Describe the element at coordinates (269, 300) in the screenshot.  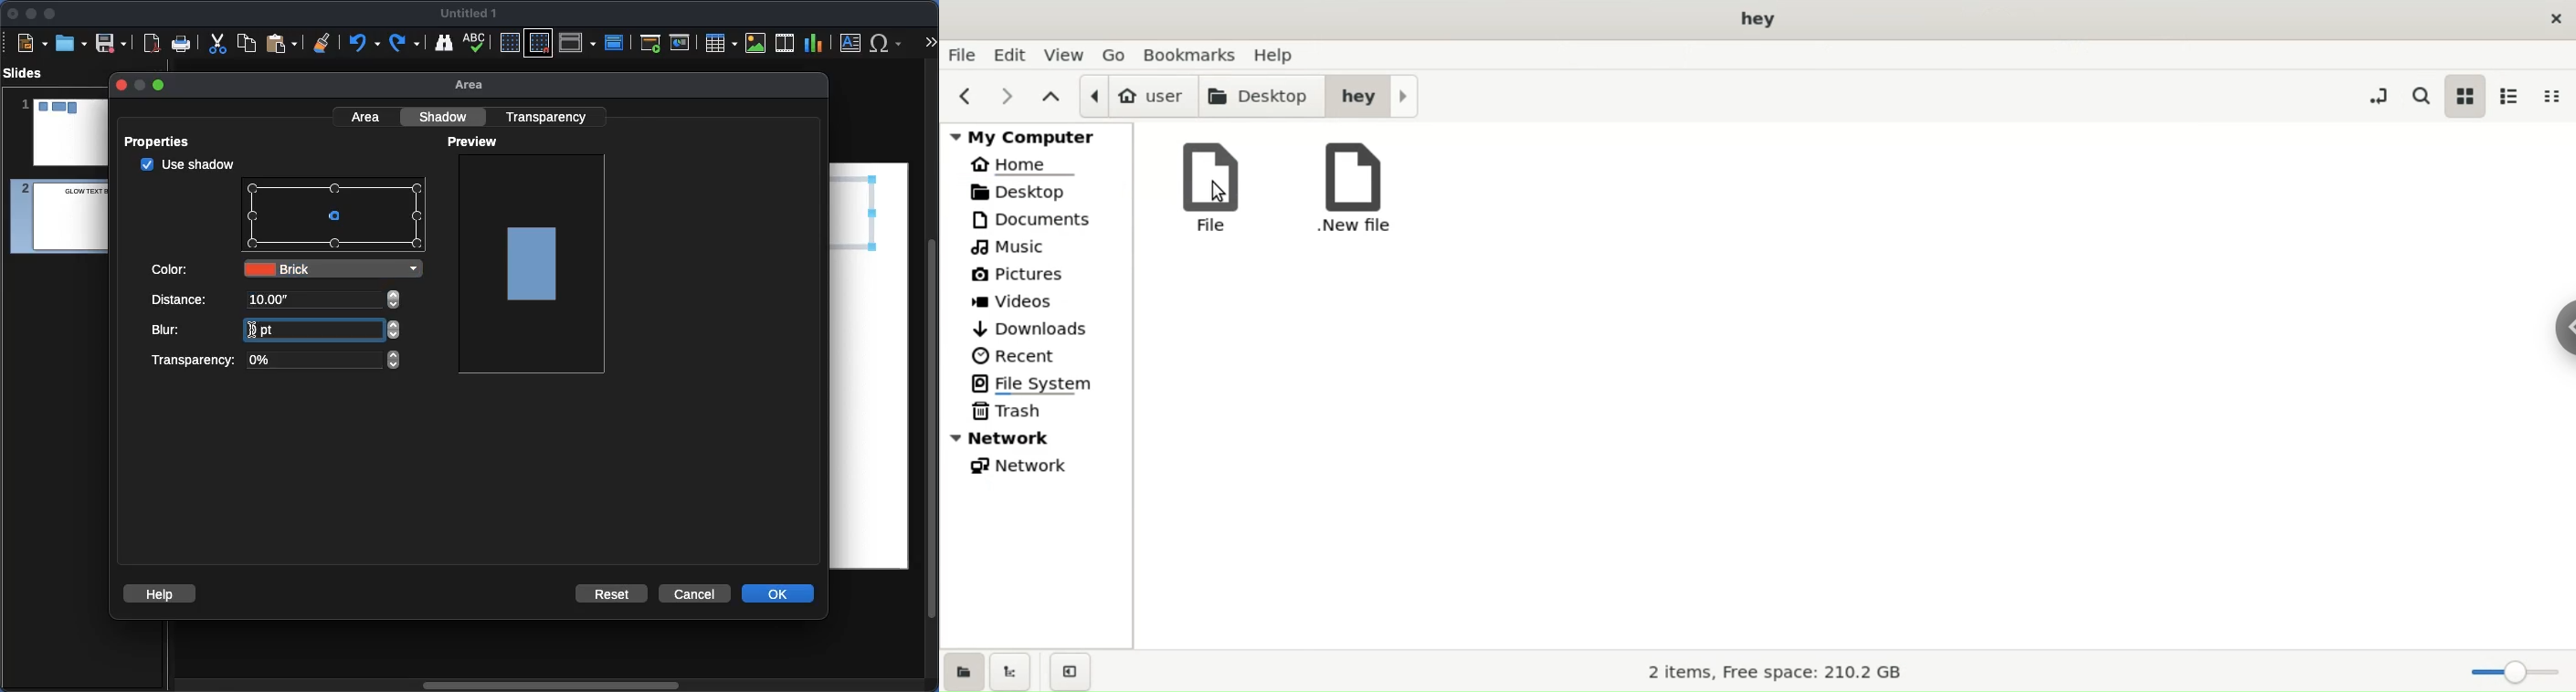
I see `10.00` at that location.